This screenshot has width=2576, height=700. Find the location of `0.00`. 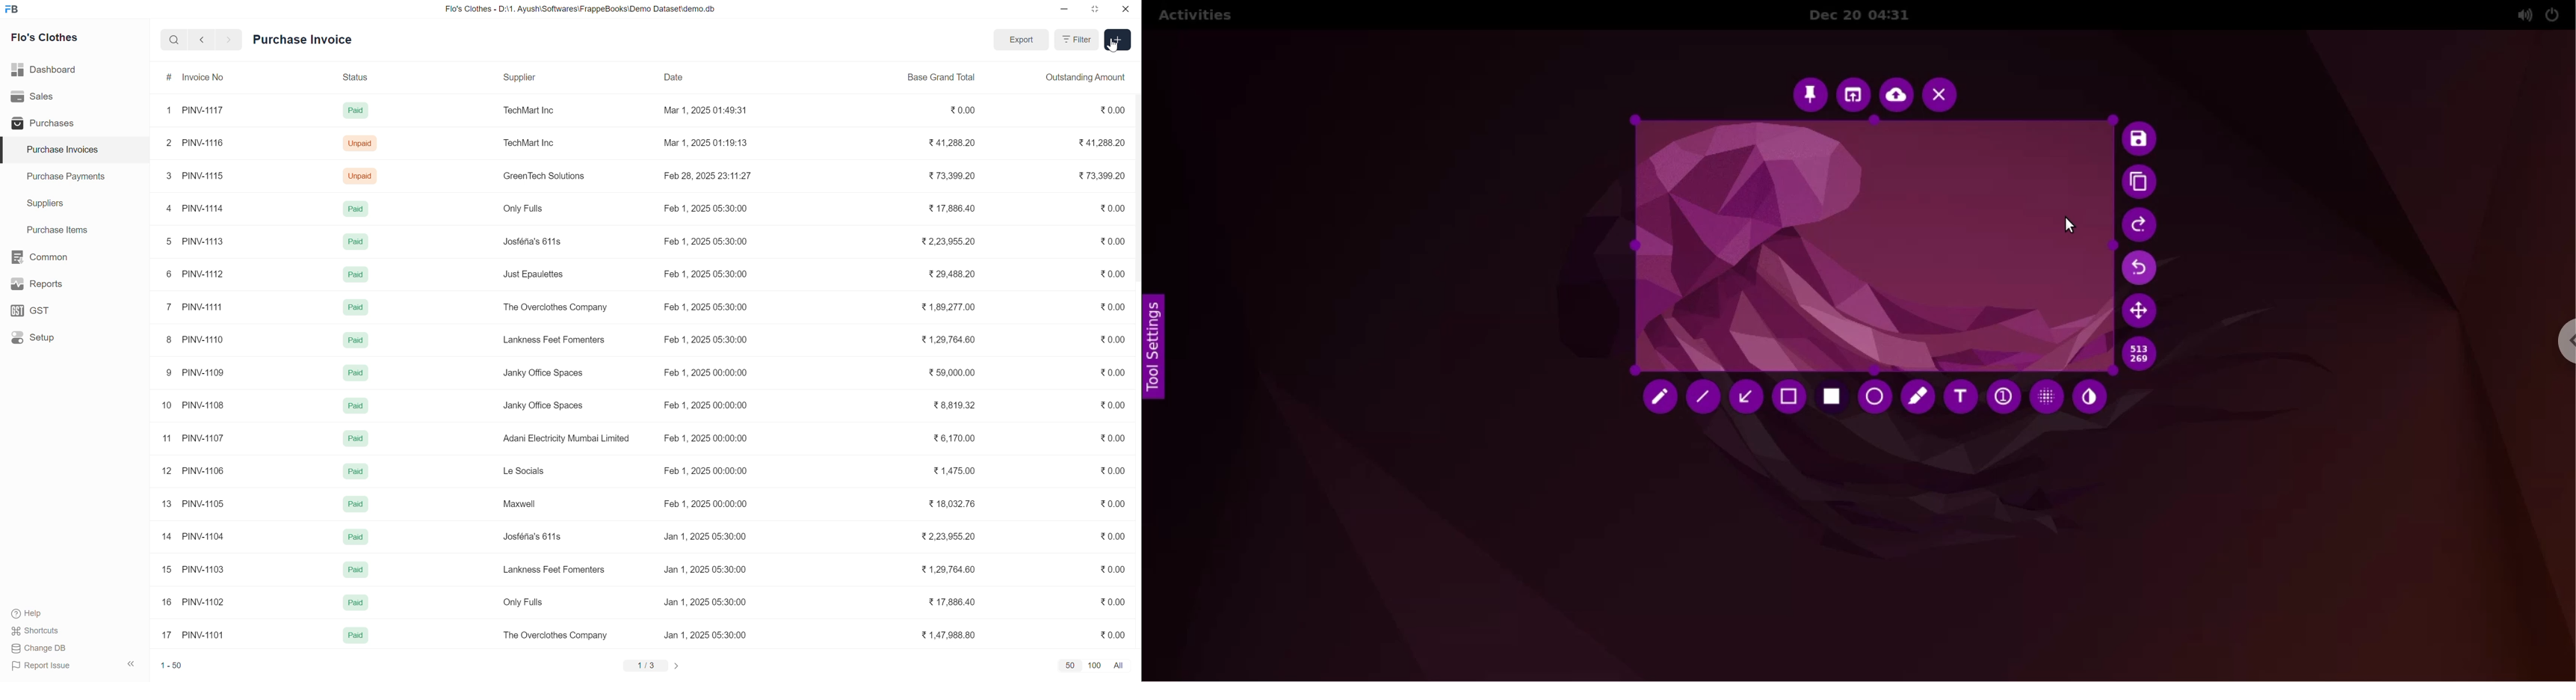

0.00 is located at coordinates (1113, 404).